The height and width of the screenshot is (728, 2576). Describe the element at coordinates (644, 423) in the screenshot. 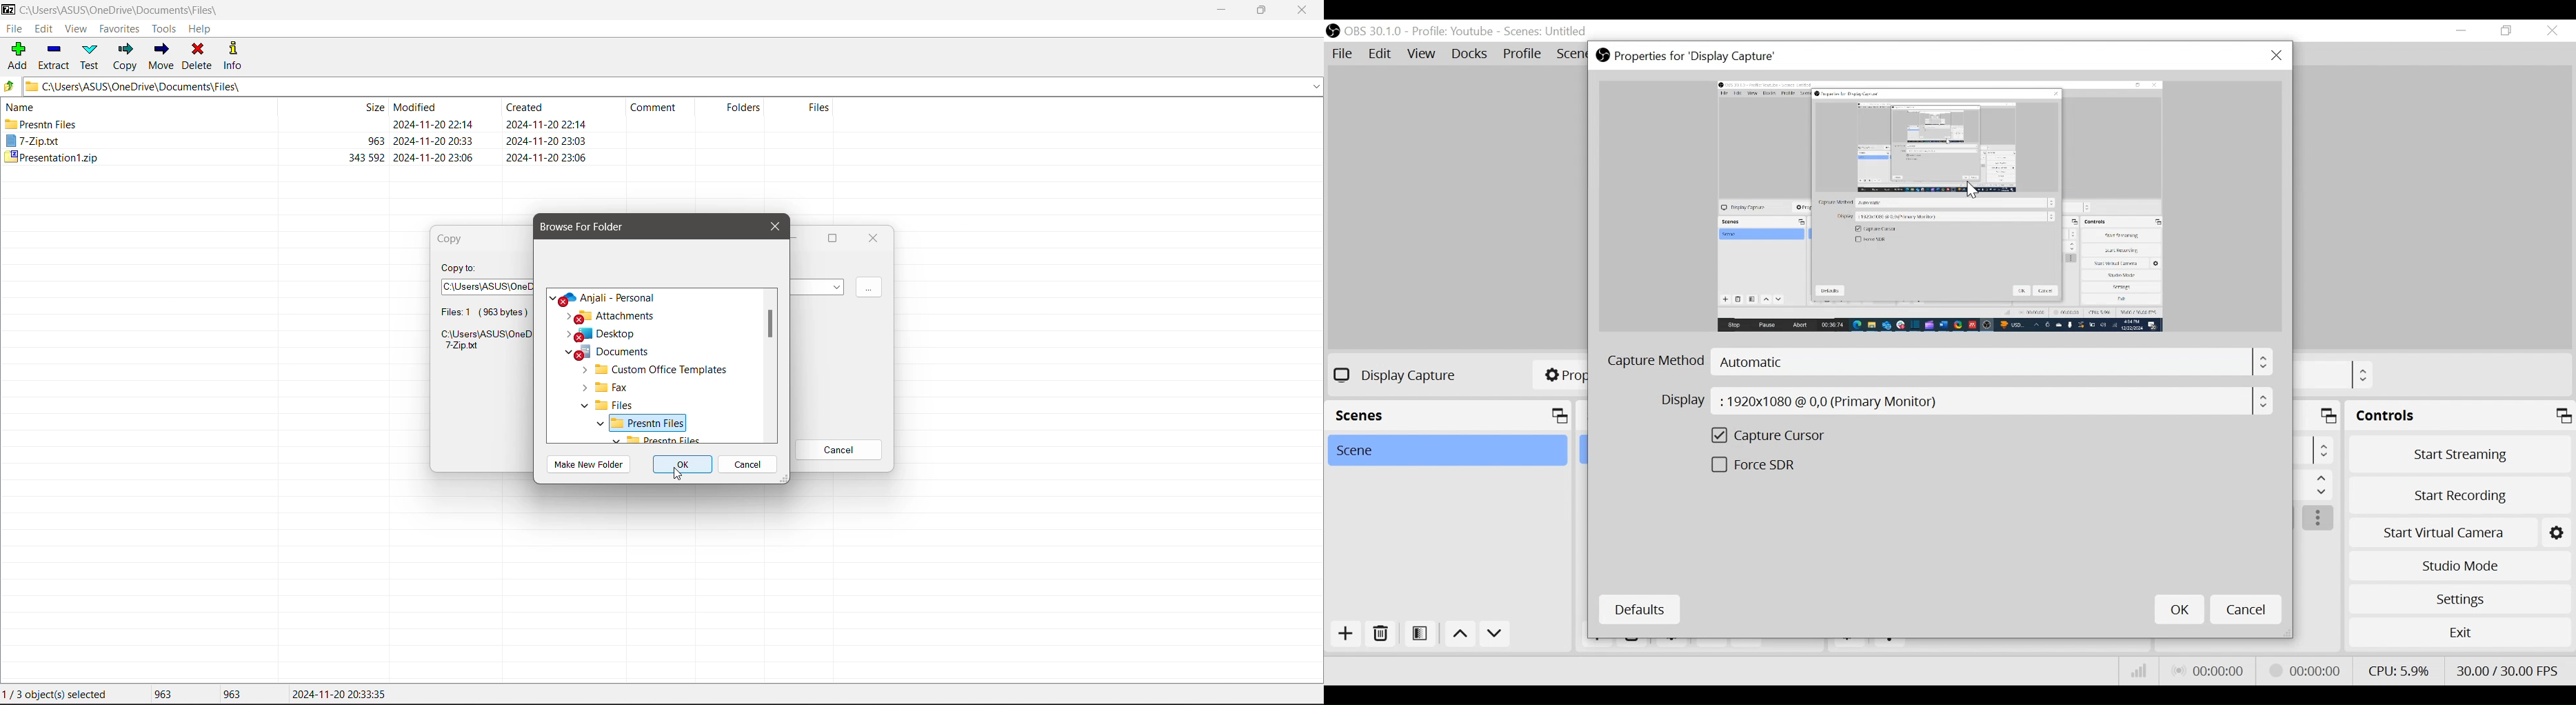

I see `Selected Folder` at that location.